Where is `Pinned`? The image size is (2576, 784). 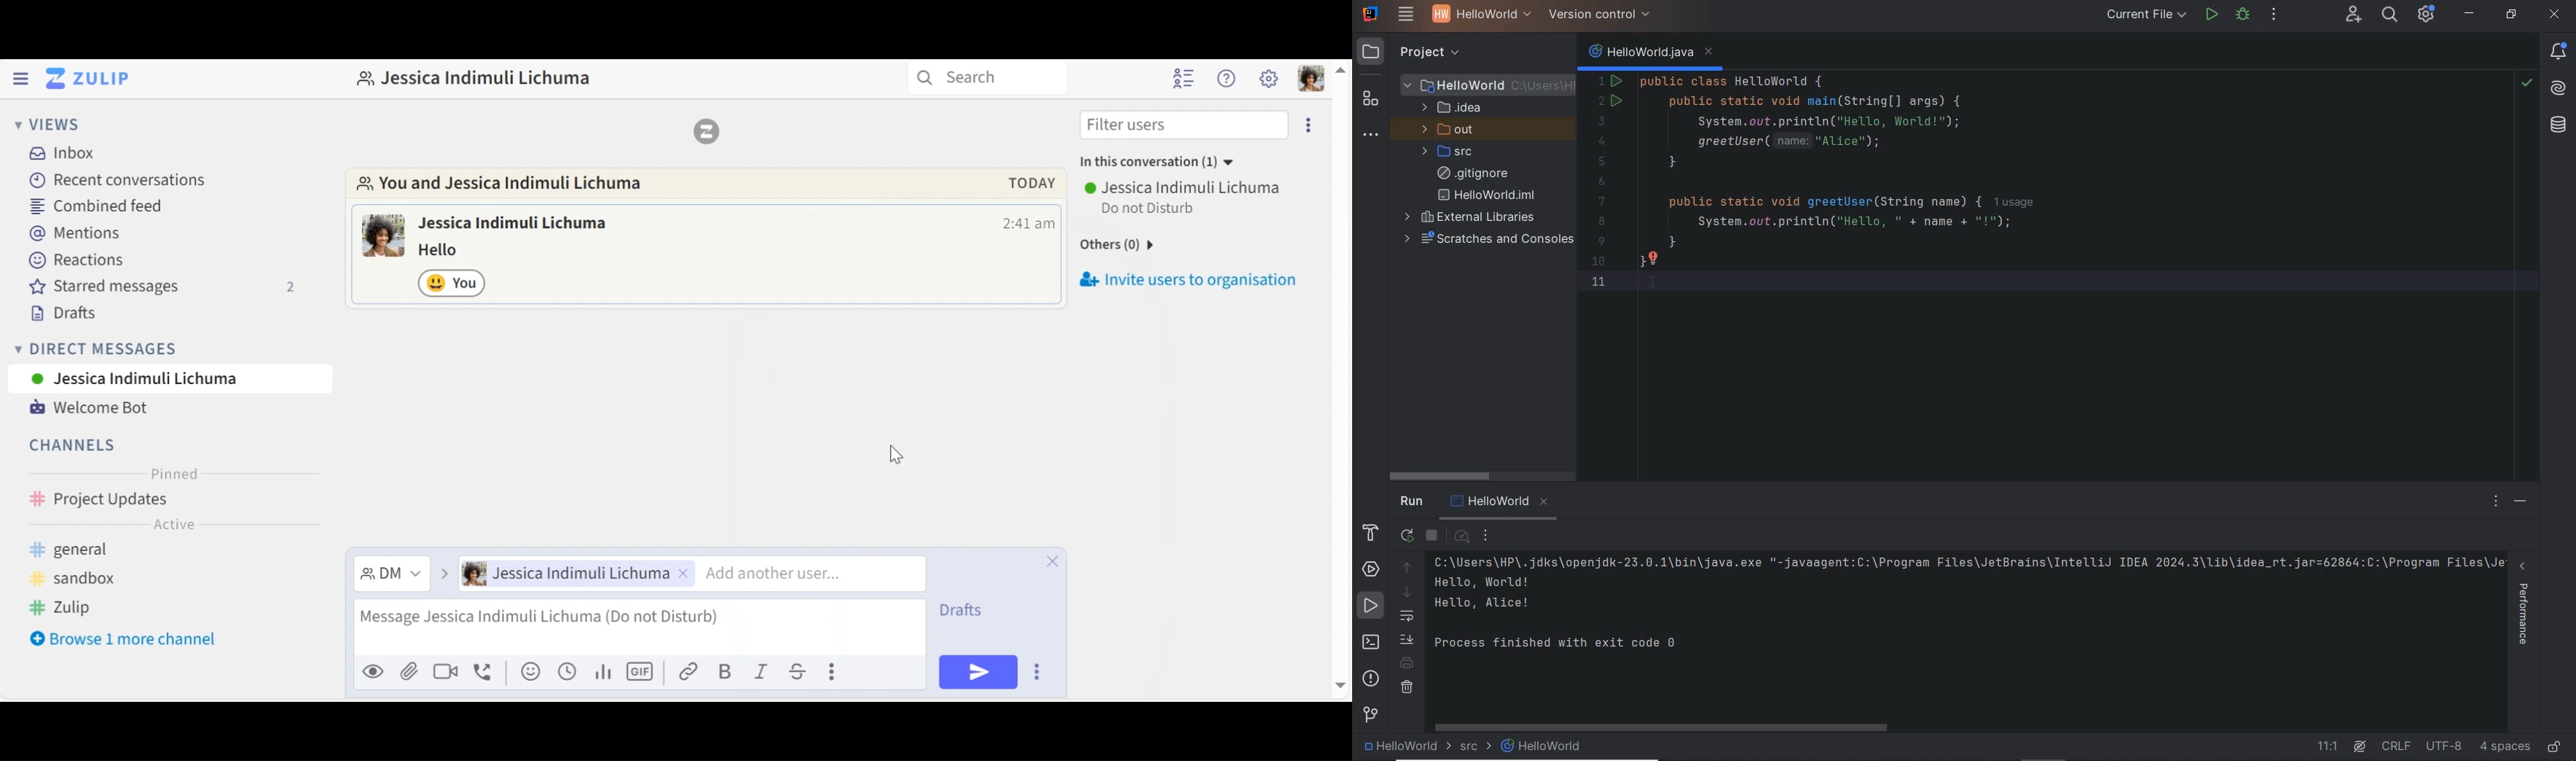 Pinned is located at coordinates (172, 474).